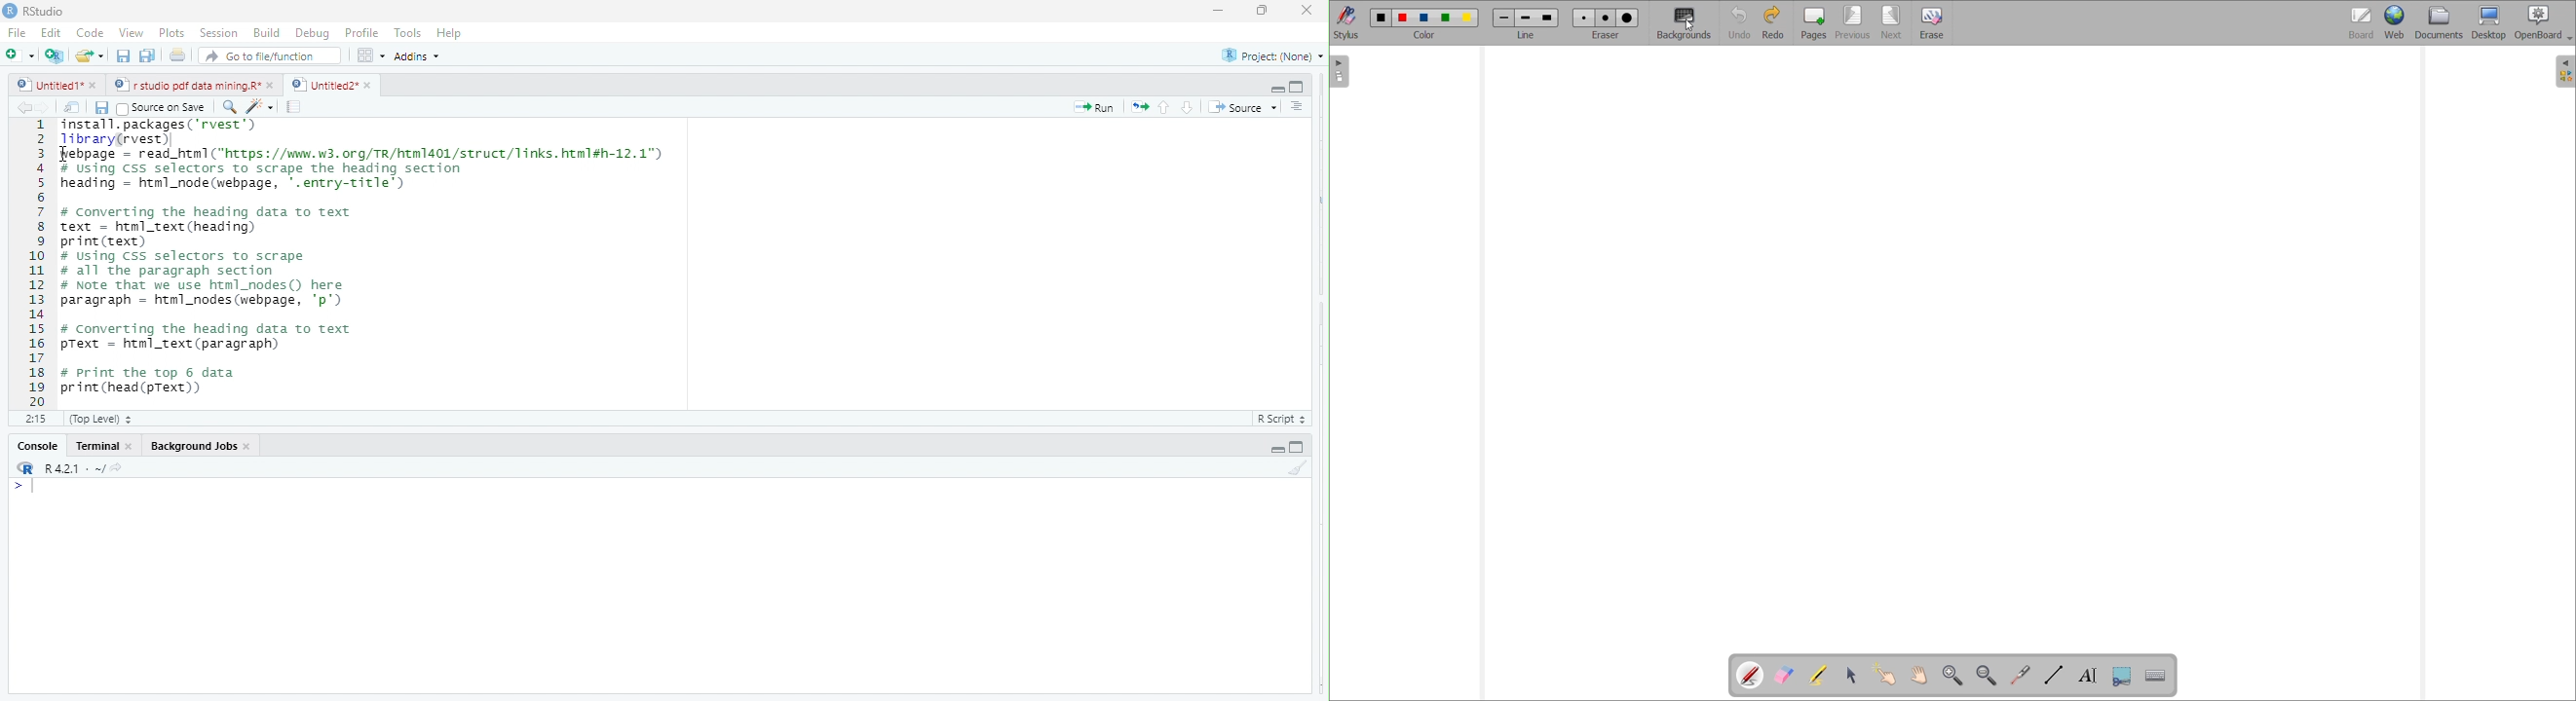 This screenshot has height=728, width=2576. Describe the element at coordinates (450, 33) in the screenshot. I see `Help` at that location.